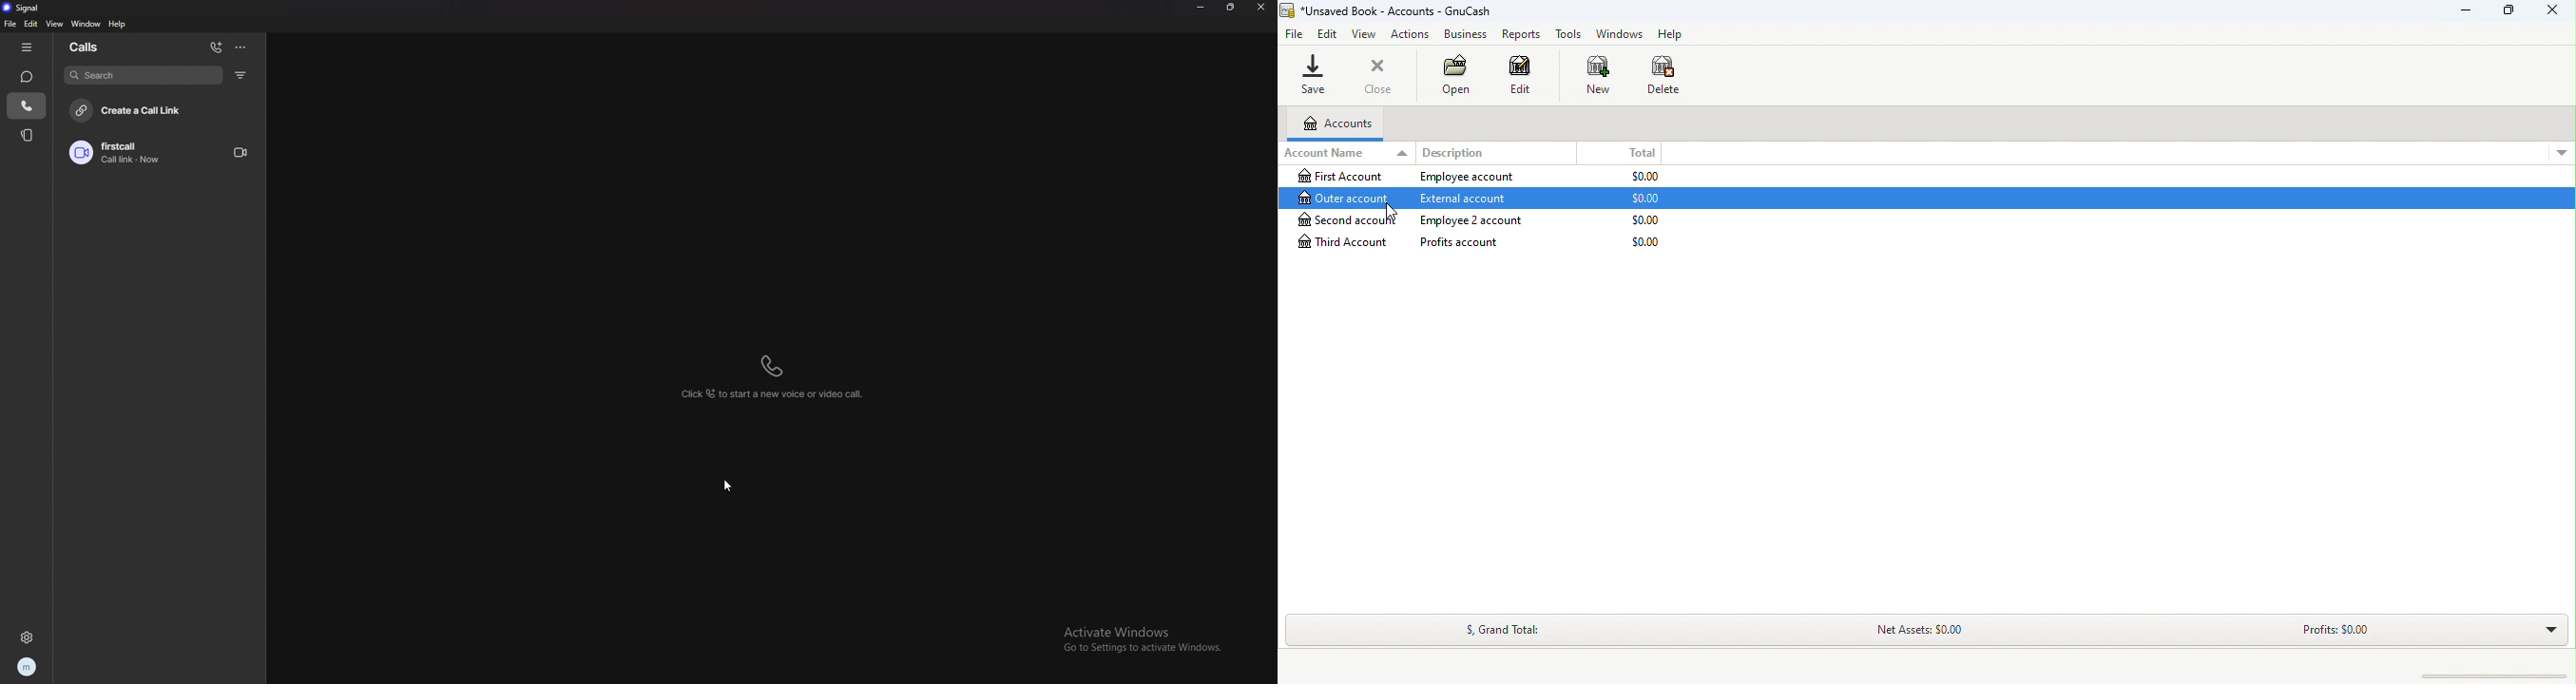 This screenshot has height=700, width=2576. I want to click on Second account, so click(1487, 220).